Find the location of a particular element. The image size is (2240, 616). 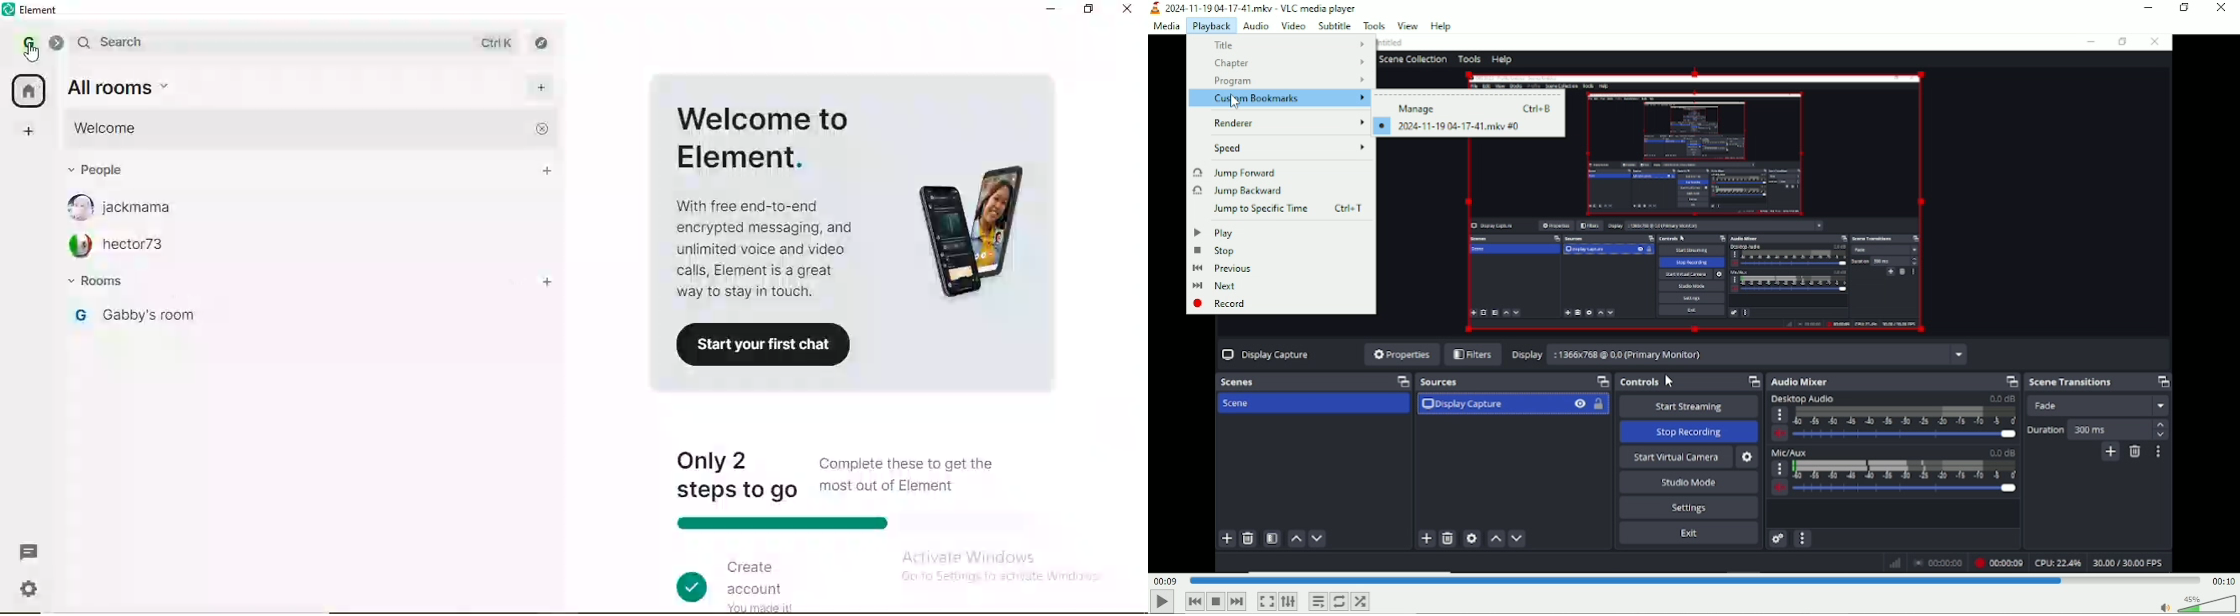

Jump forward is located at coordinates (1234, 173).